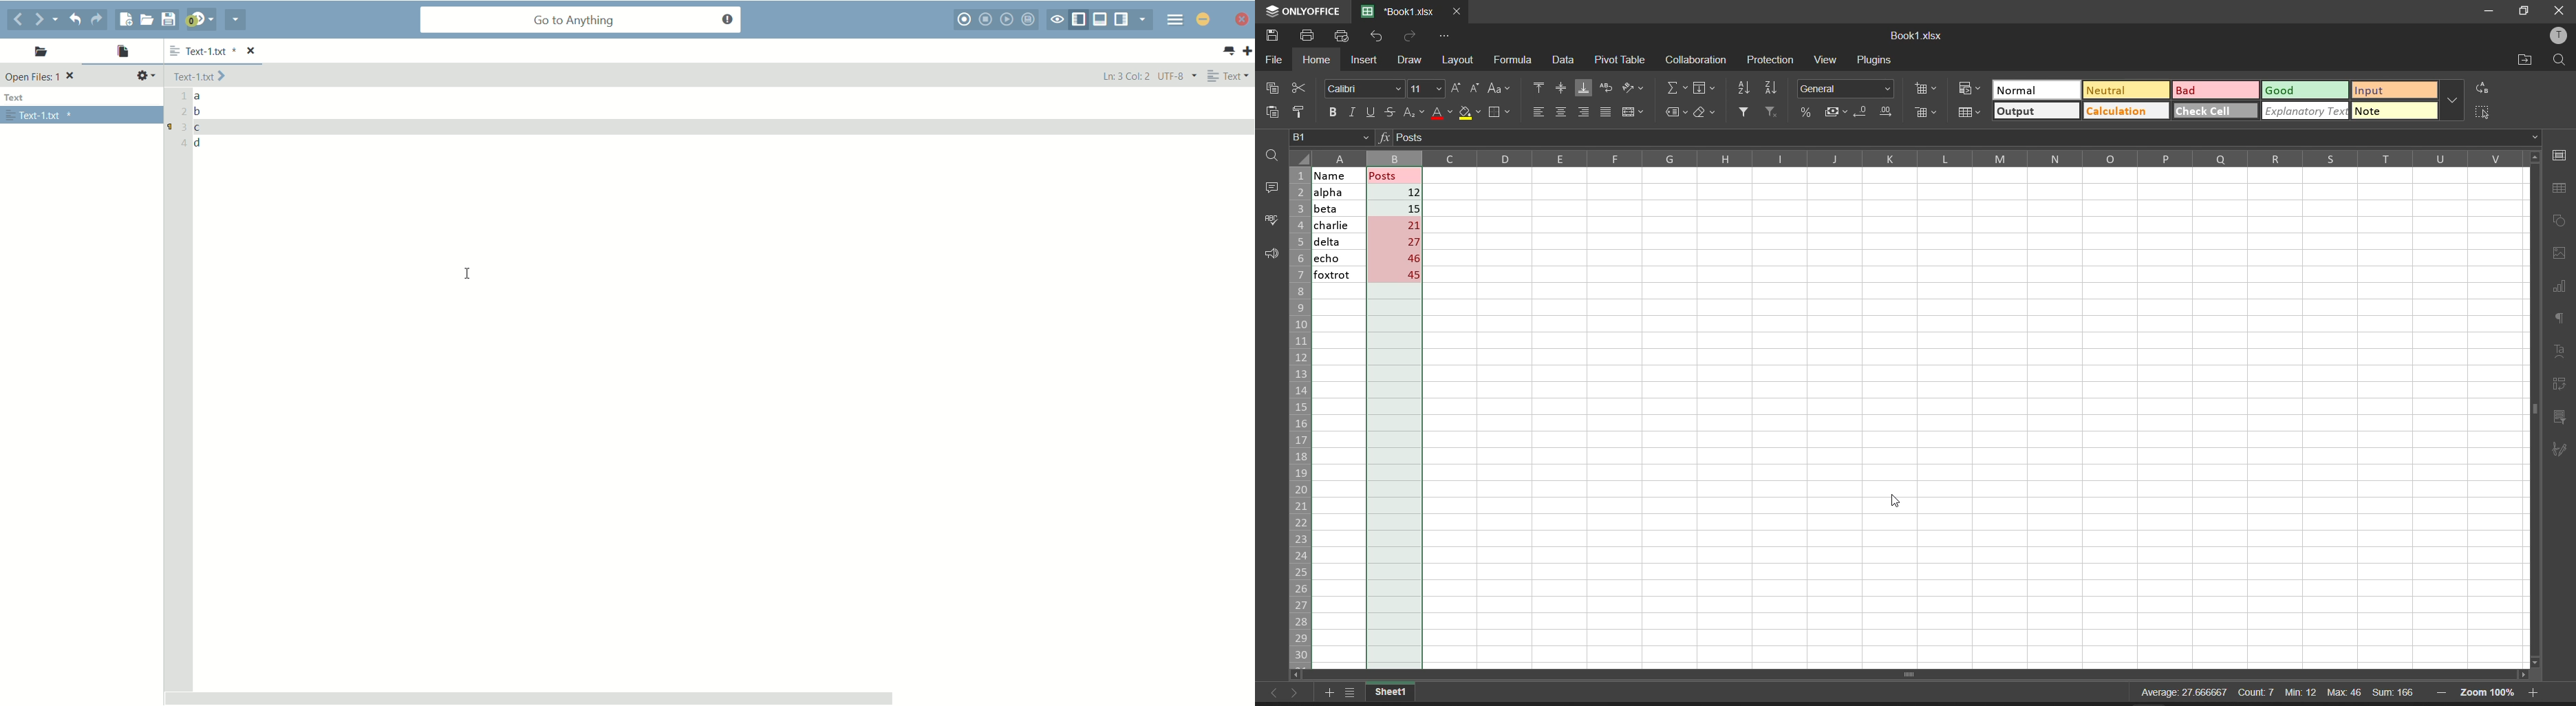  Describe the element at coordinates (1274, 61) in the screenshot. I see `file` at that location.